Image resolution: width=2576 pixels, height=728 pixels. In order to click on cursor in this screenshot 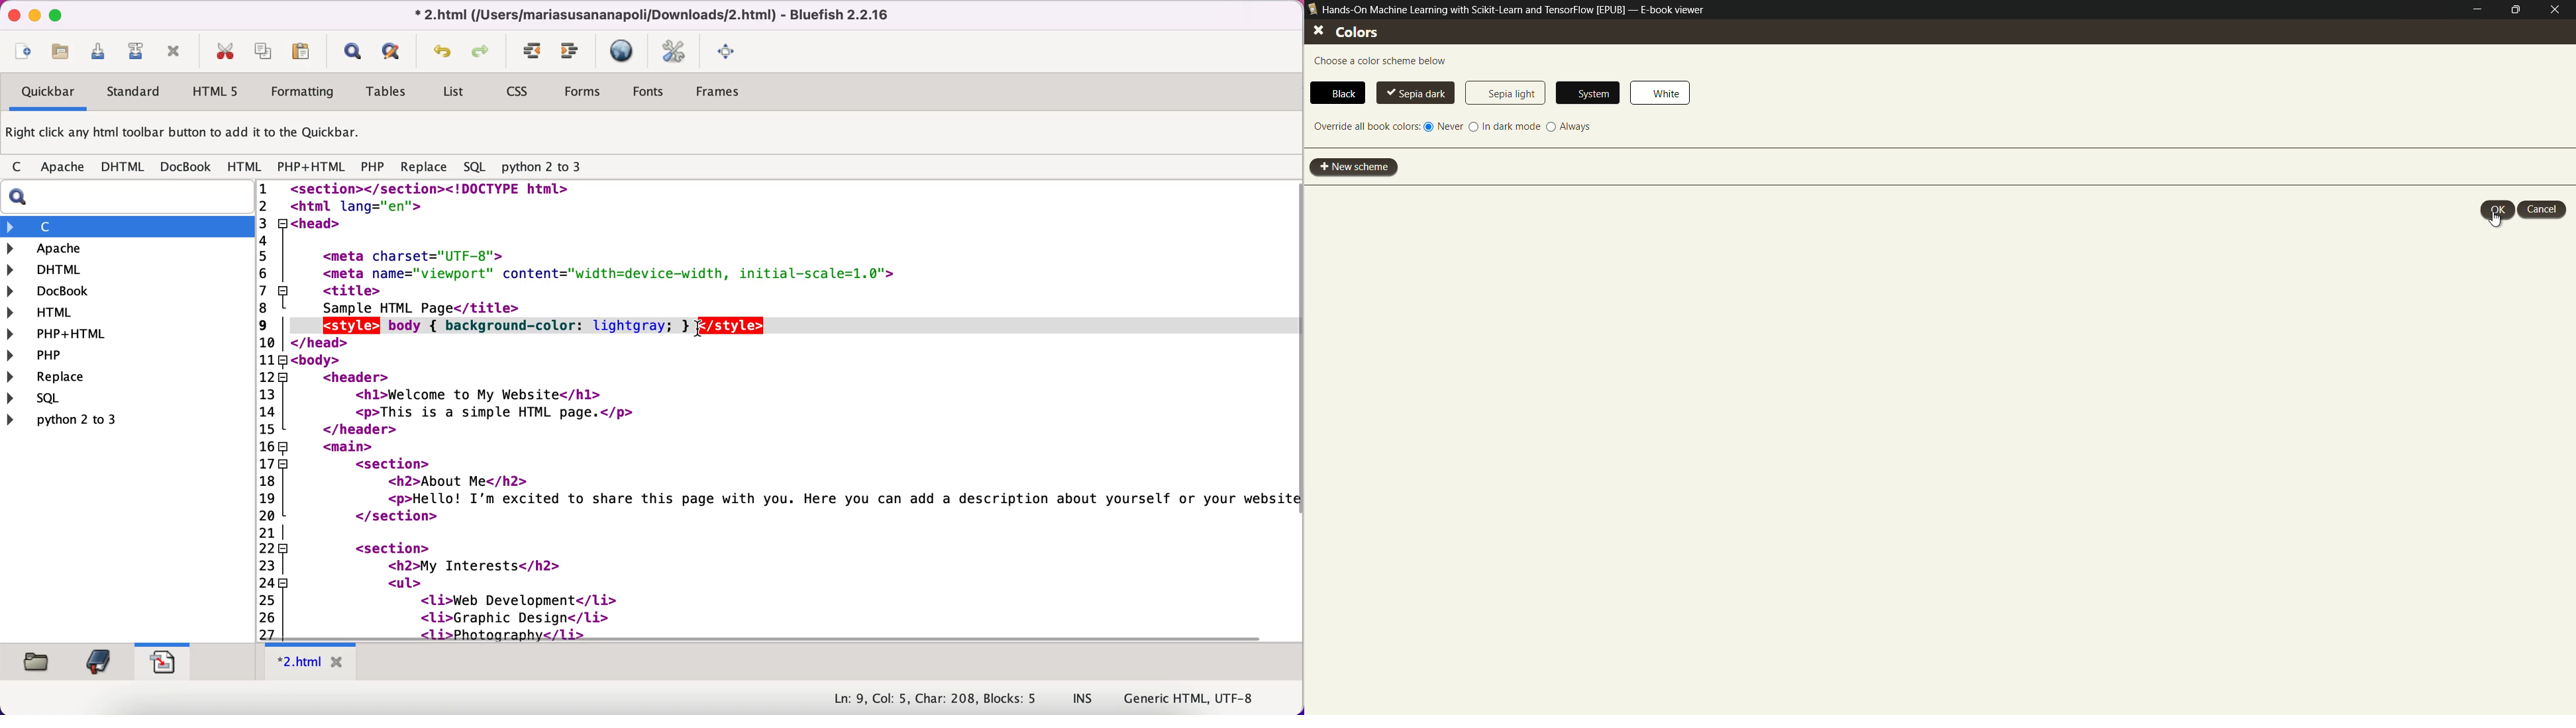, I will do `click(2497, 221)`.